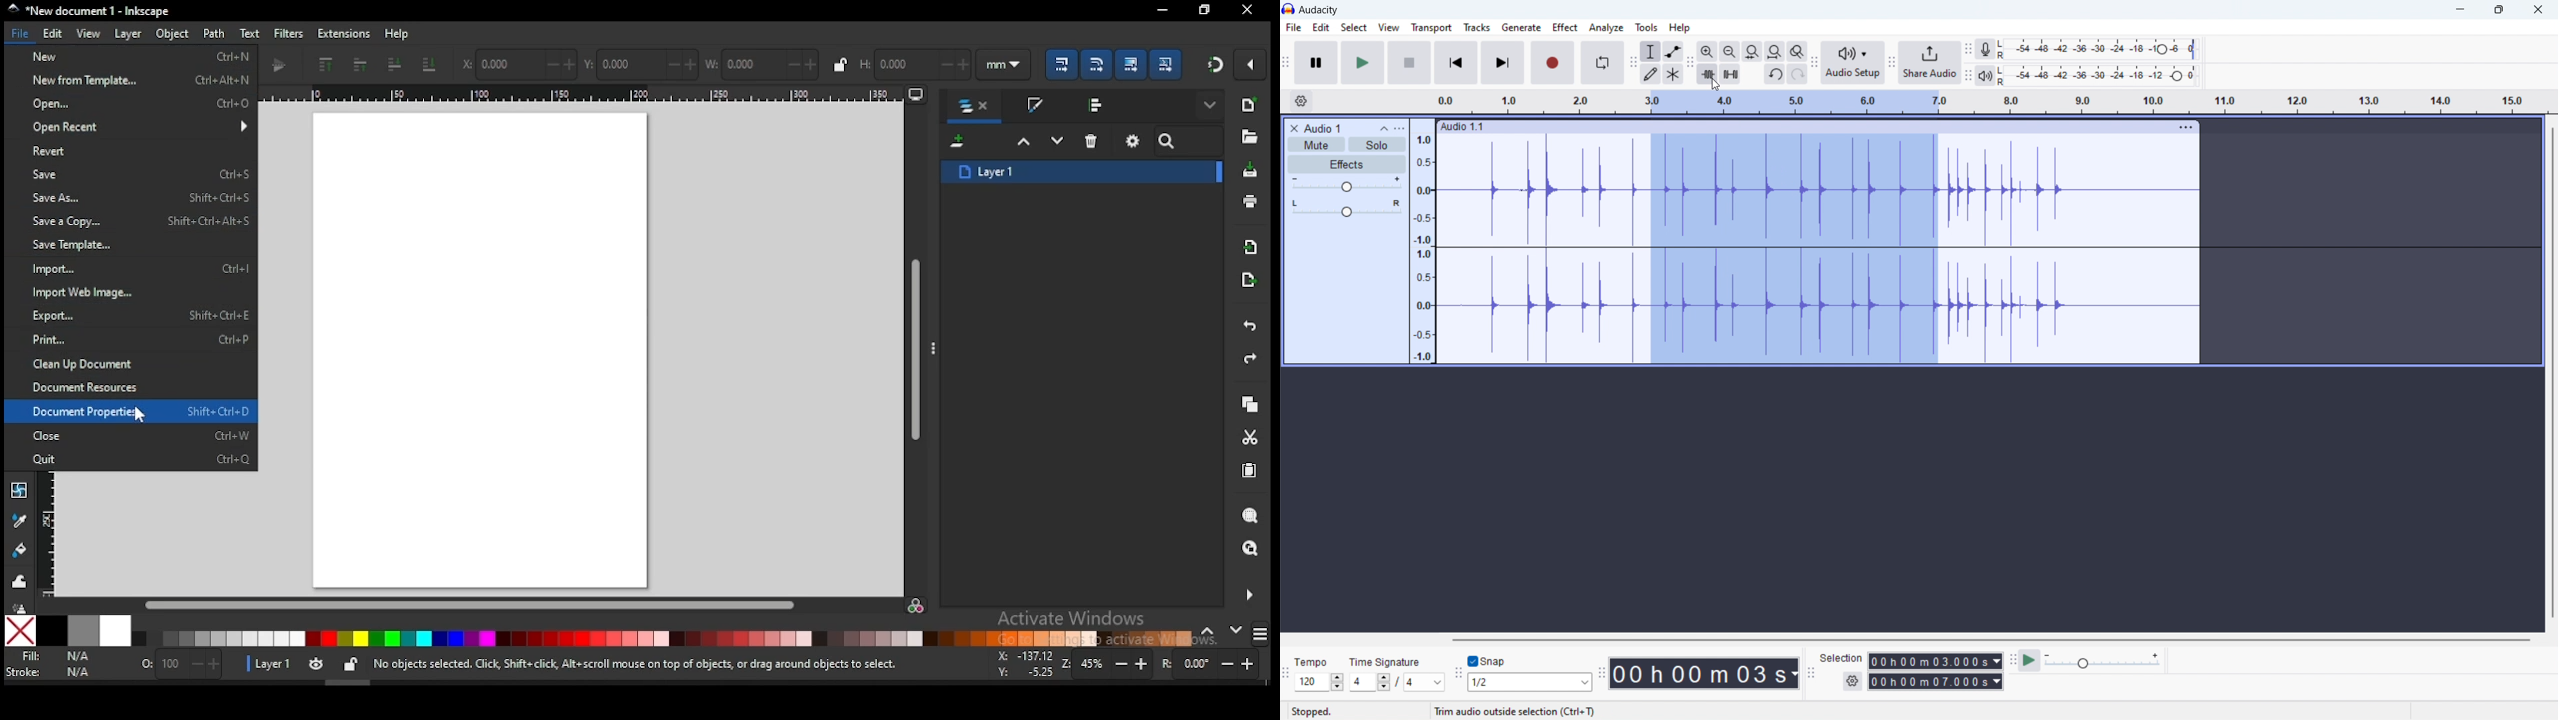 The image size is (2576, 728). I want to click on zoom in/zoom out, so click(1108, 664).